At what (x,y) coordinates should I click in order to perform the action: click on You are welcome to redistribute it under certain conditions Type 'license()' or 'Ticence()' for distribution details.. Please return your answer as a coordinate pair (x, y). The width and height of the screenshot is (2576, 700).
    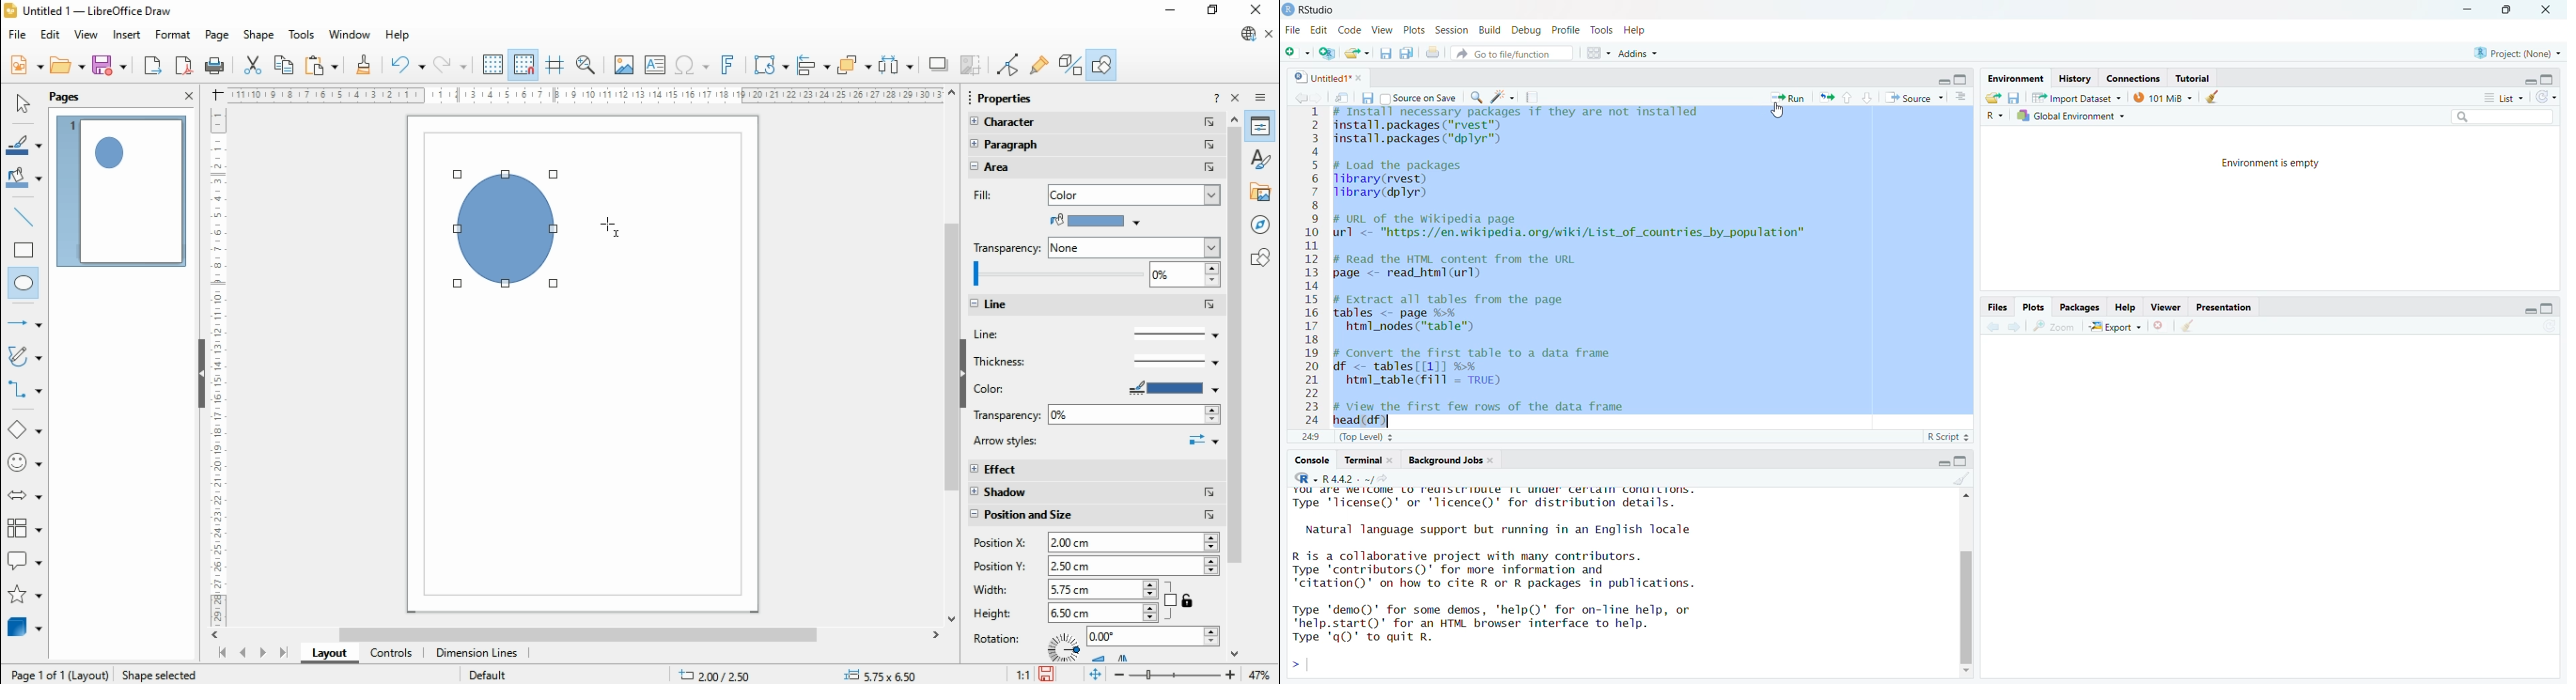
    Looking at the image, I should click on (1501, 500).